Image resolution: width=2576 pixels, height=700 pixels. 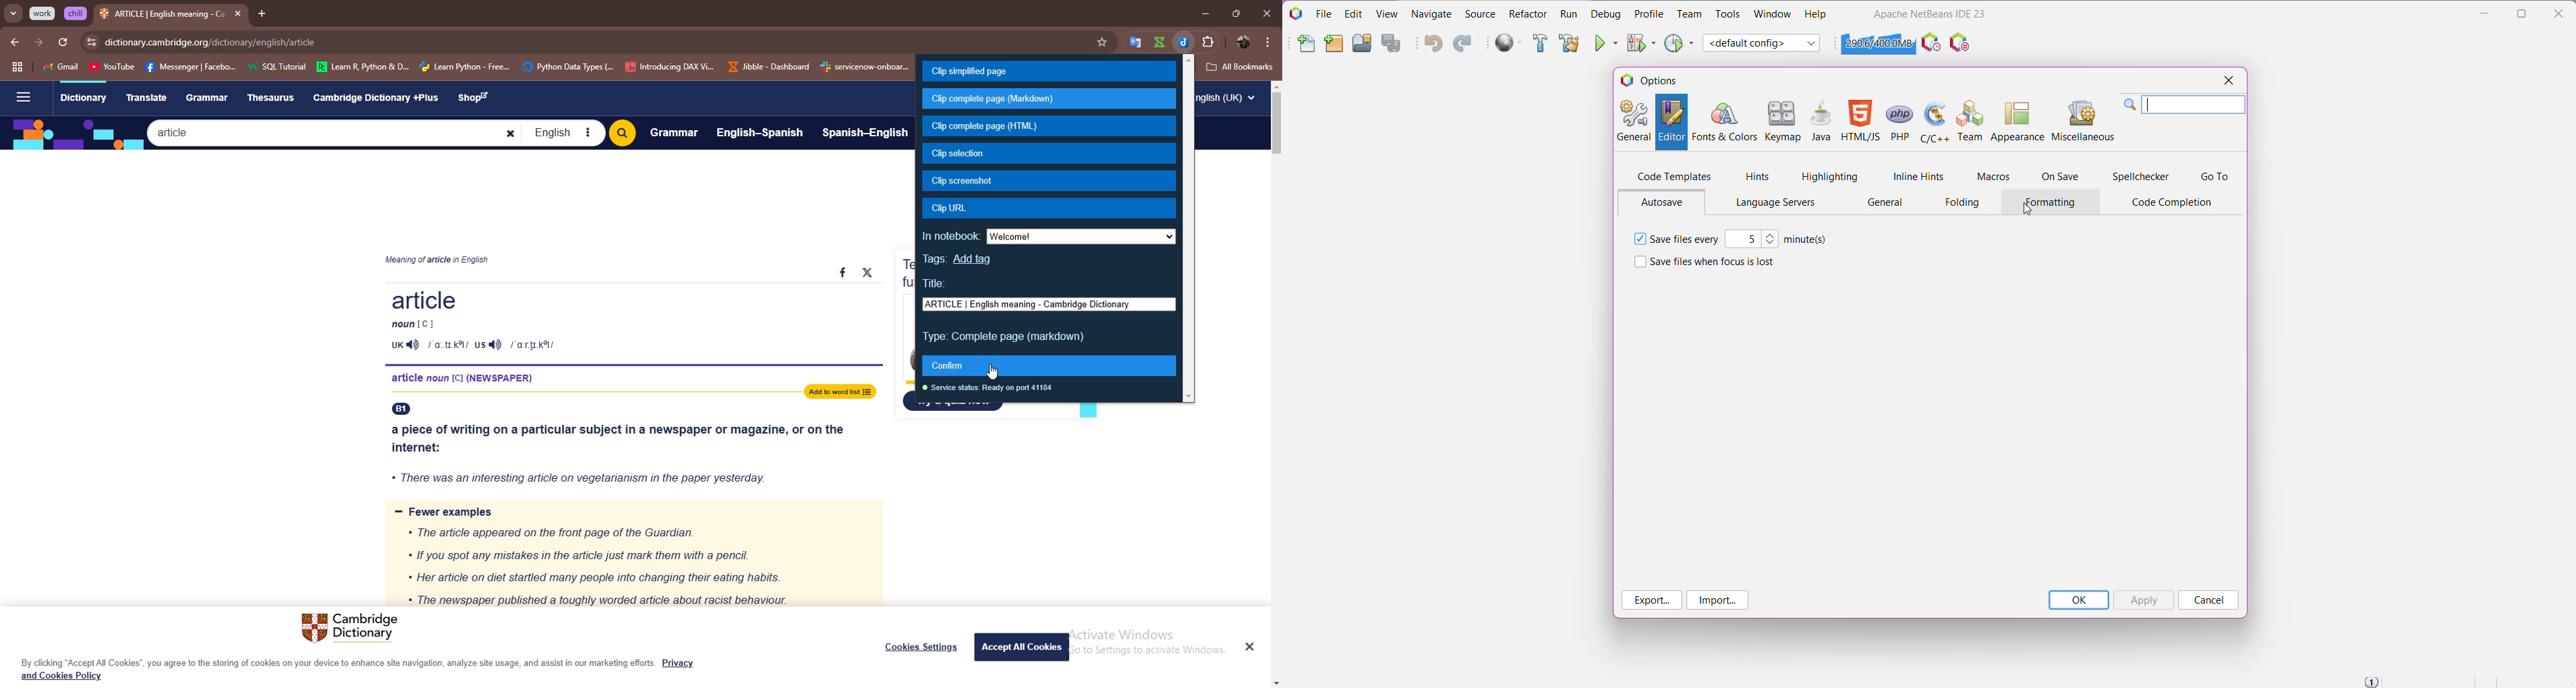 I want to click on scroll up, so click(x=1274, y=85).